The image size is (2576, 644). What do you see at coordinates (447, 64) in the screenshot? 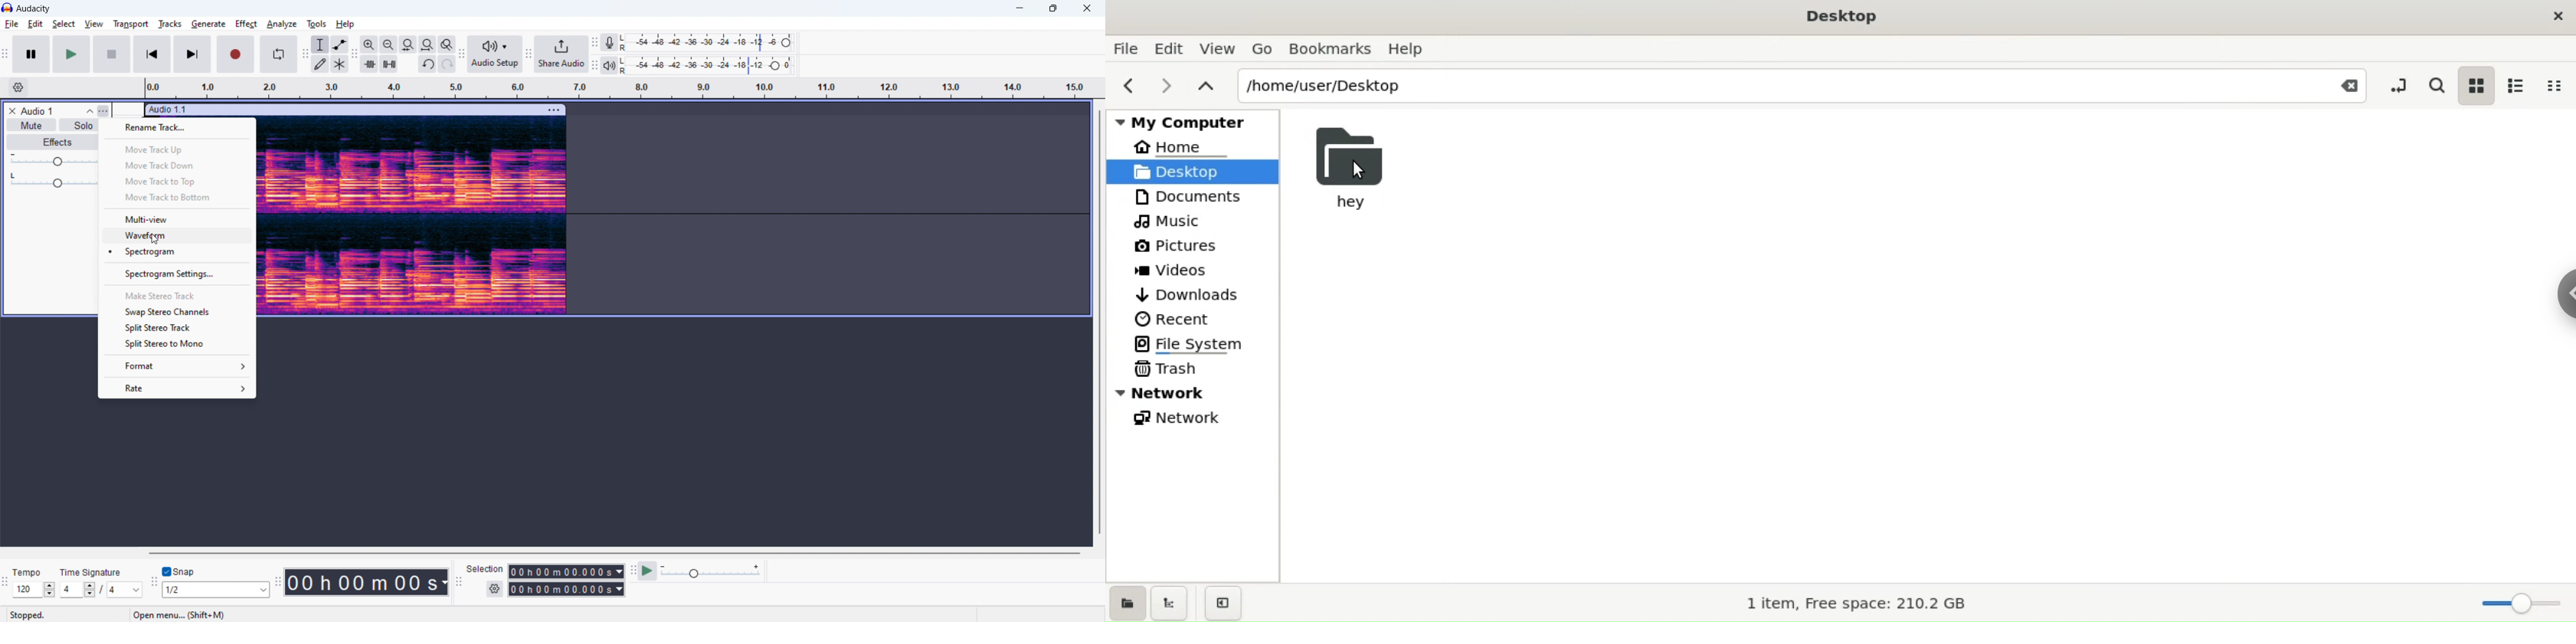
I see `redo` at bounding box center [447, 64].